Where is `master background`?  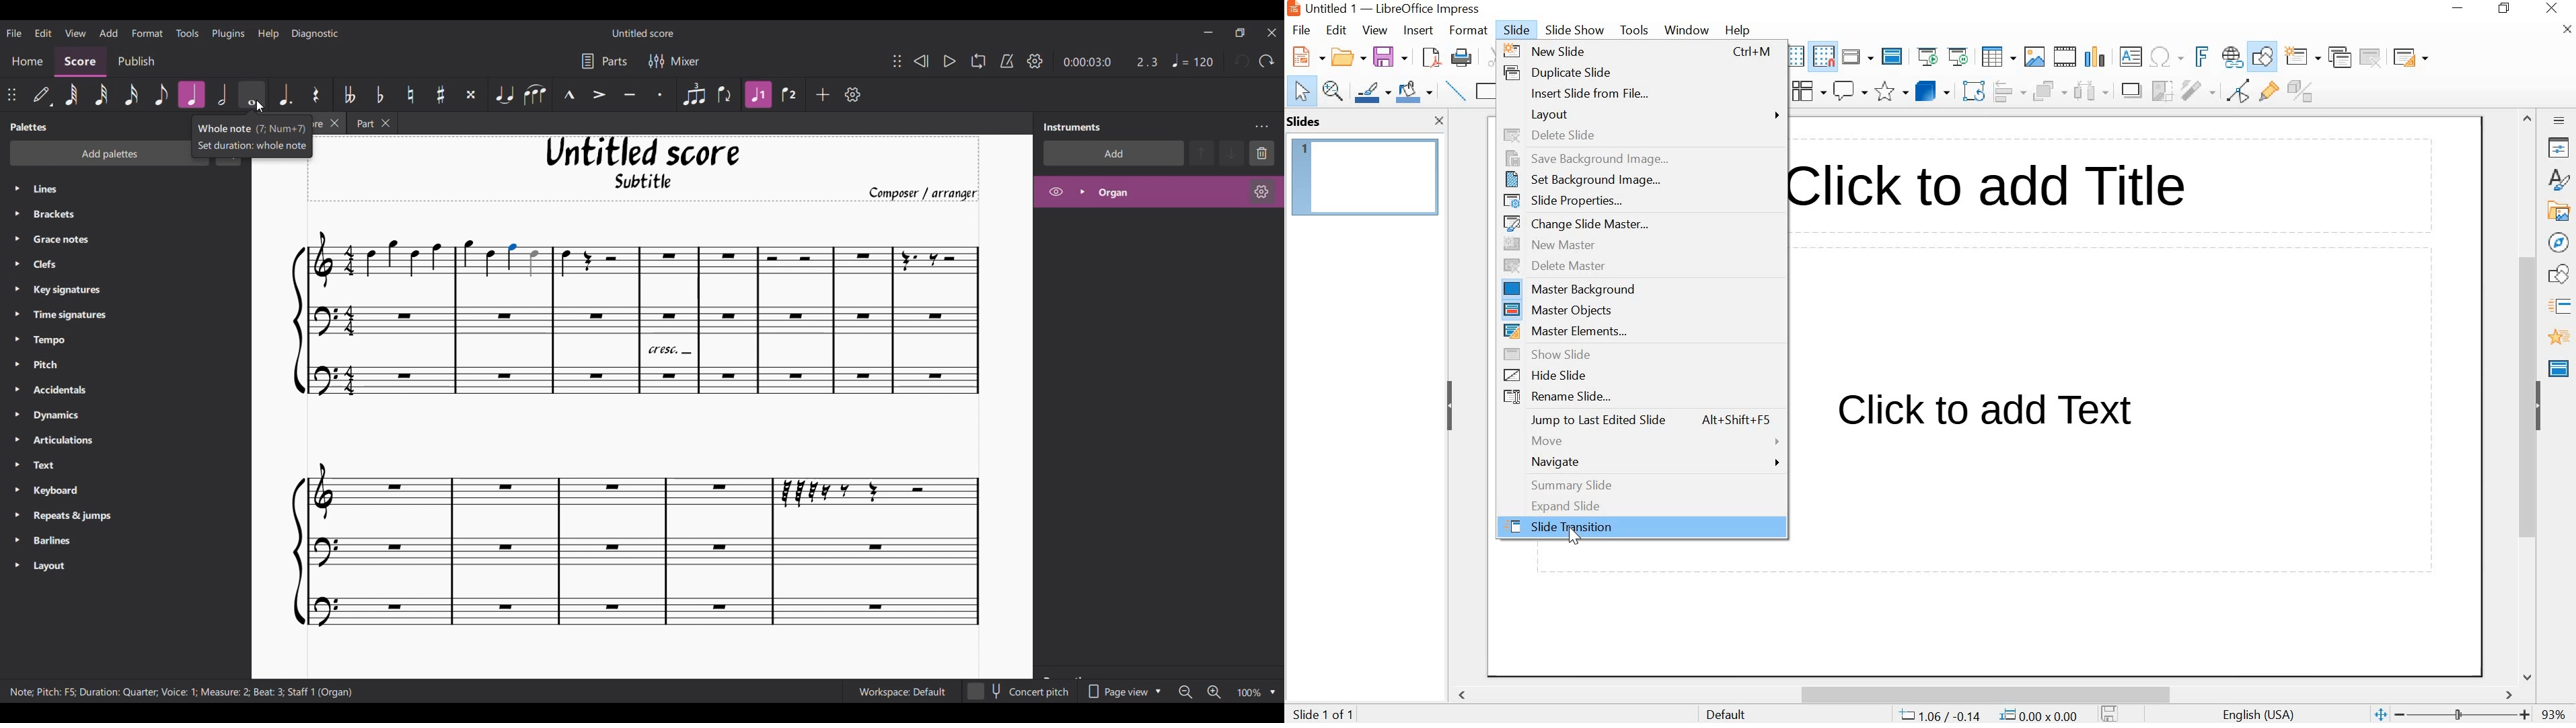
master background is located at coordinates (1640, 290).